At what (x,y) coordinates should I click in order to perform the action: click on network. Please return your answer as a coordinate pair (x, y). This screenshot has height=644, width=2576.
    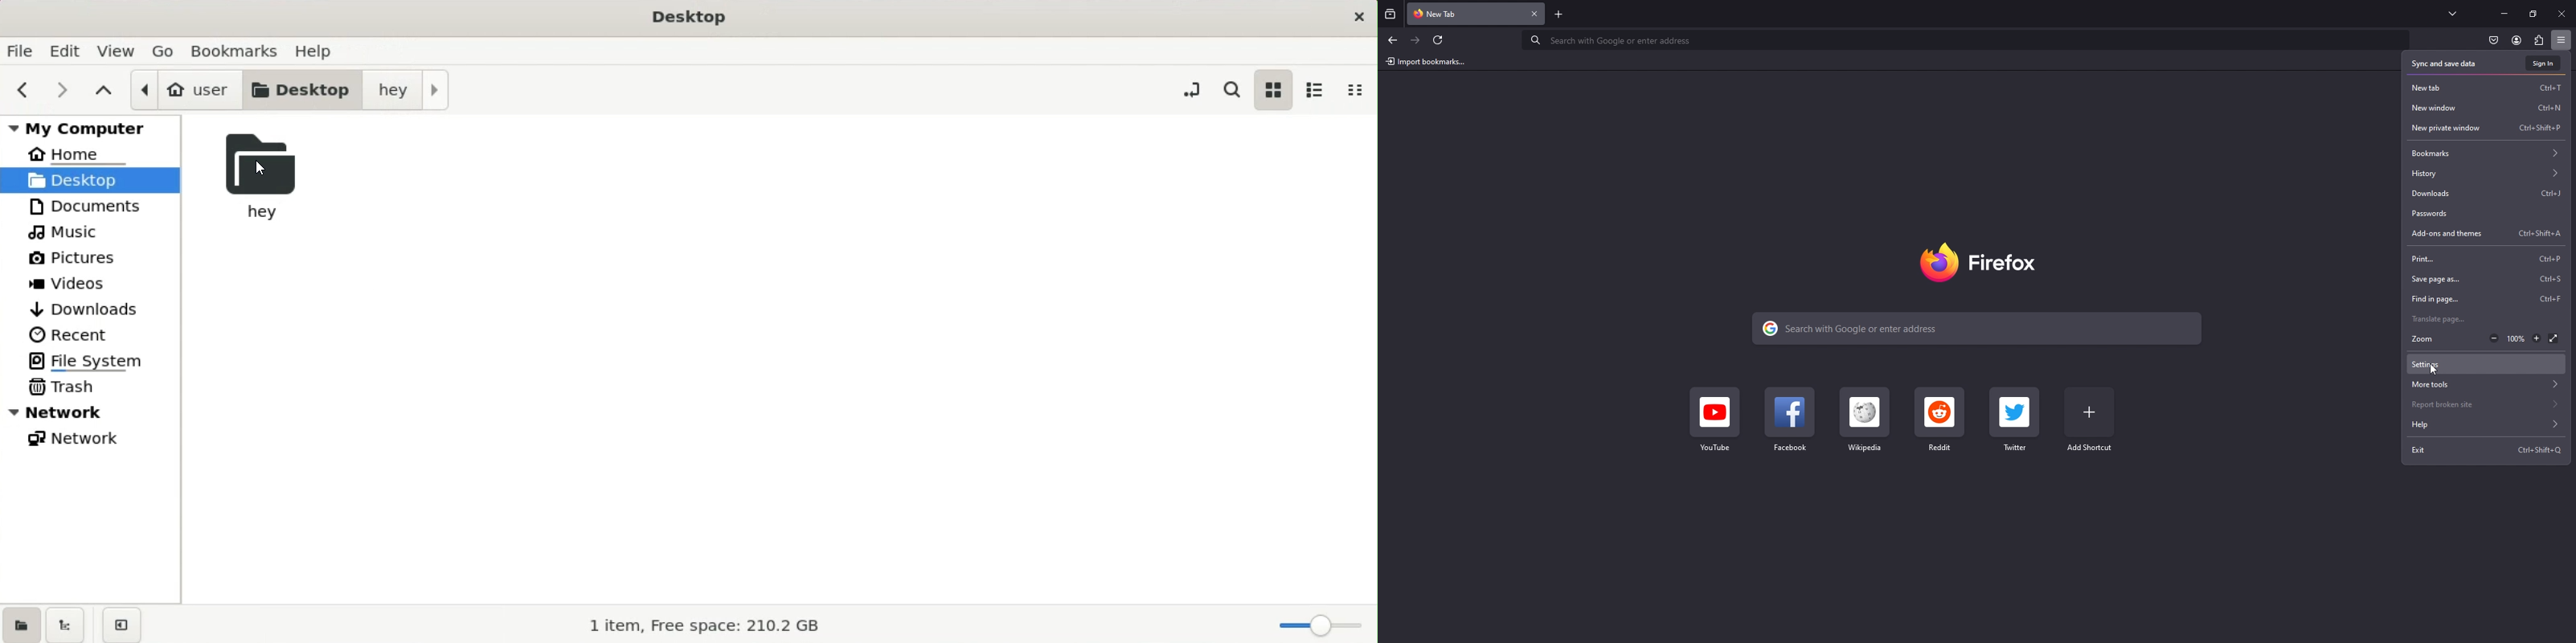
    Looking at the image, I should click on (80, 441).